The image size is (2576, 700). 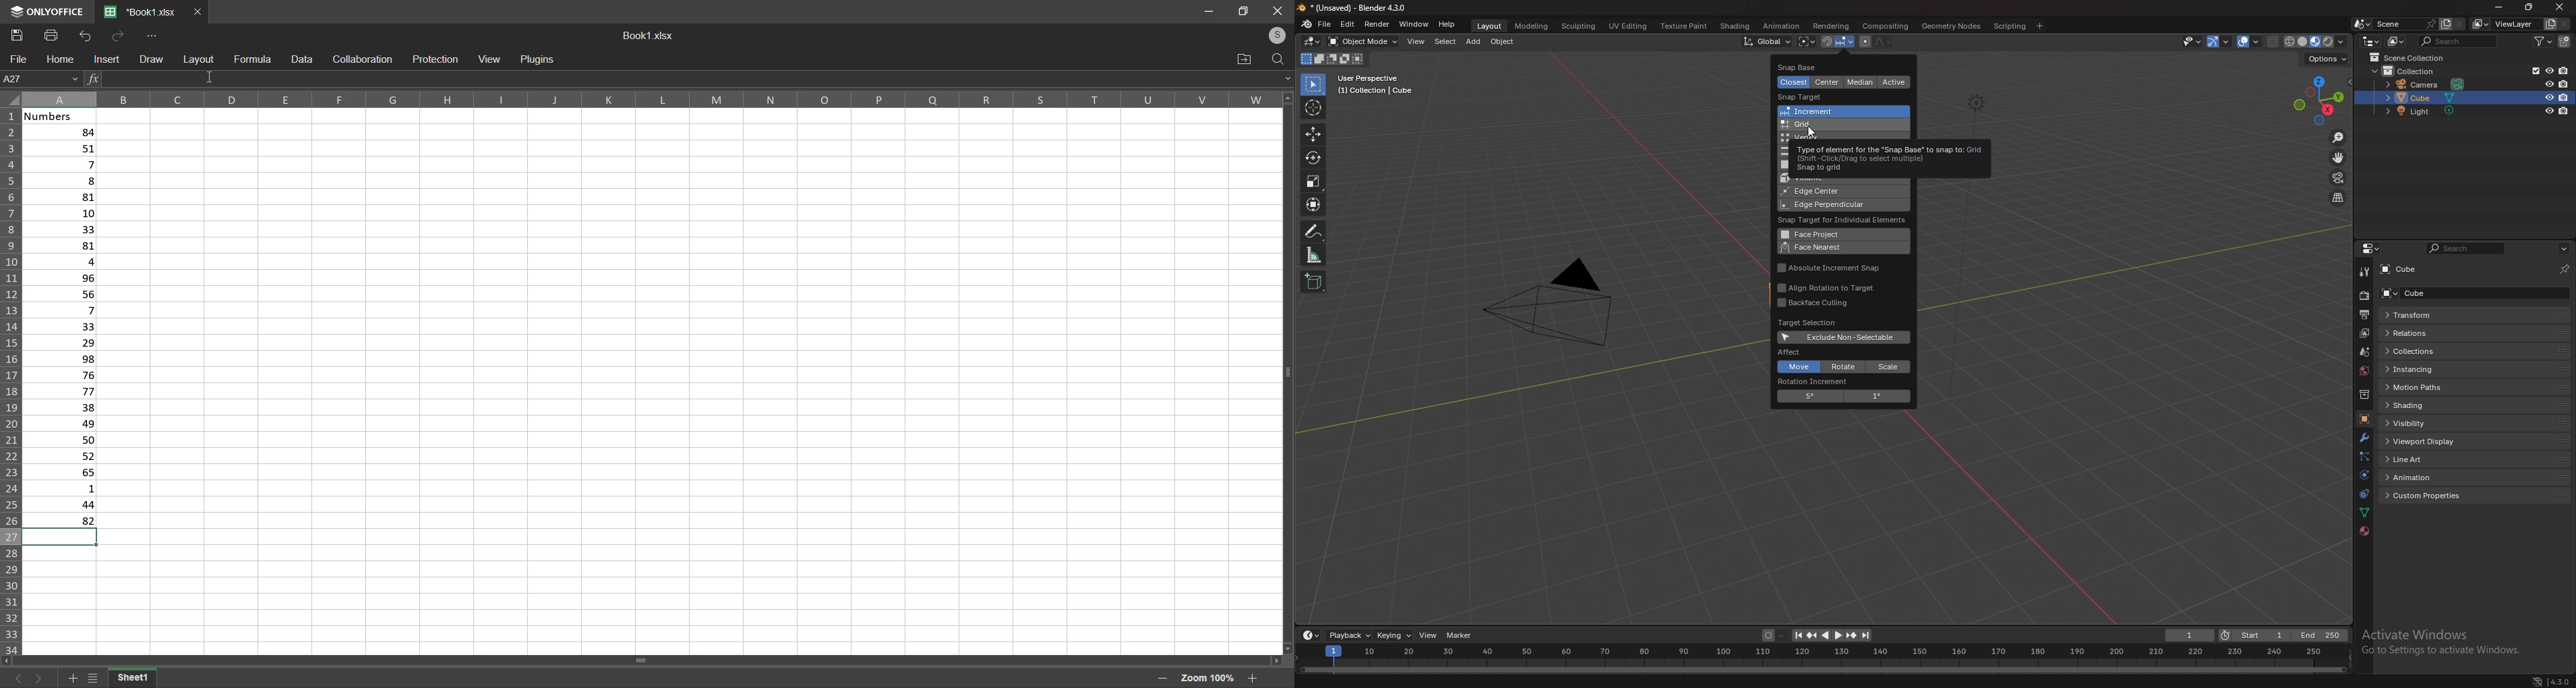 I want to click on perspective/orthographic, so click(x=2338, y=197).